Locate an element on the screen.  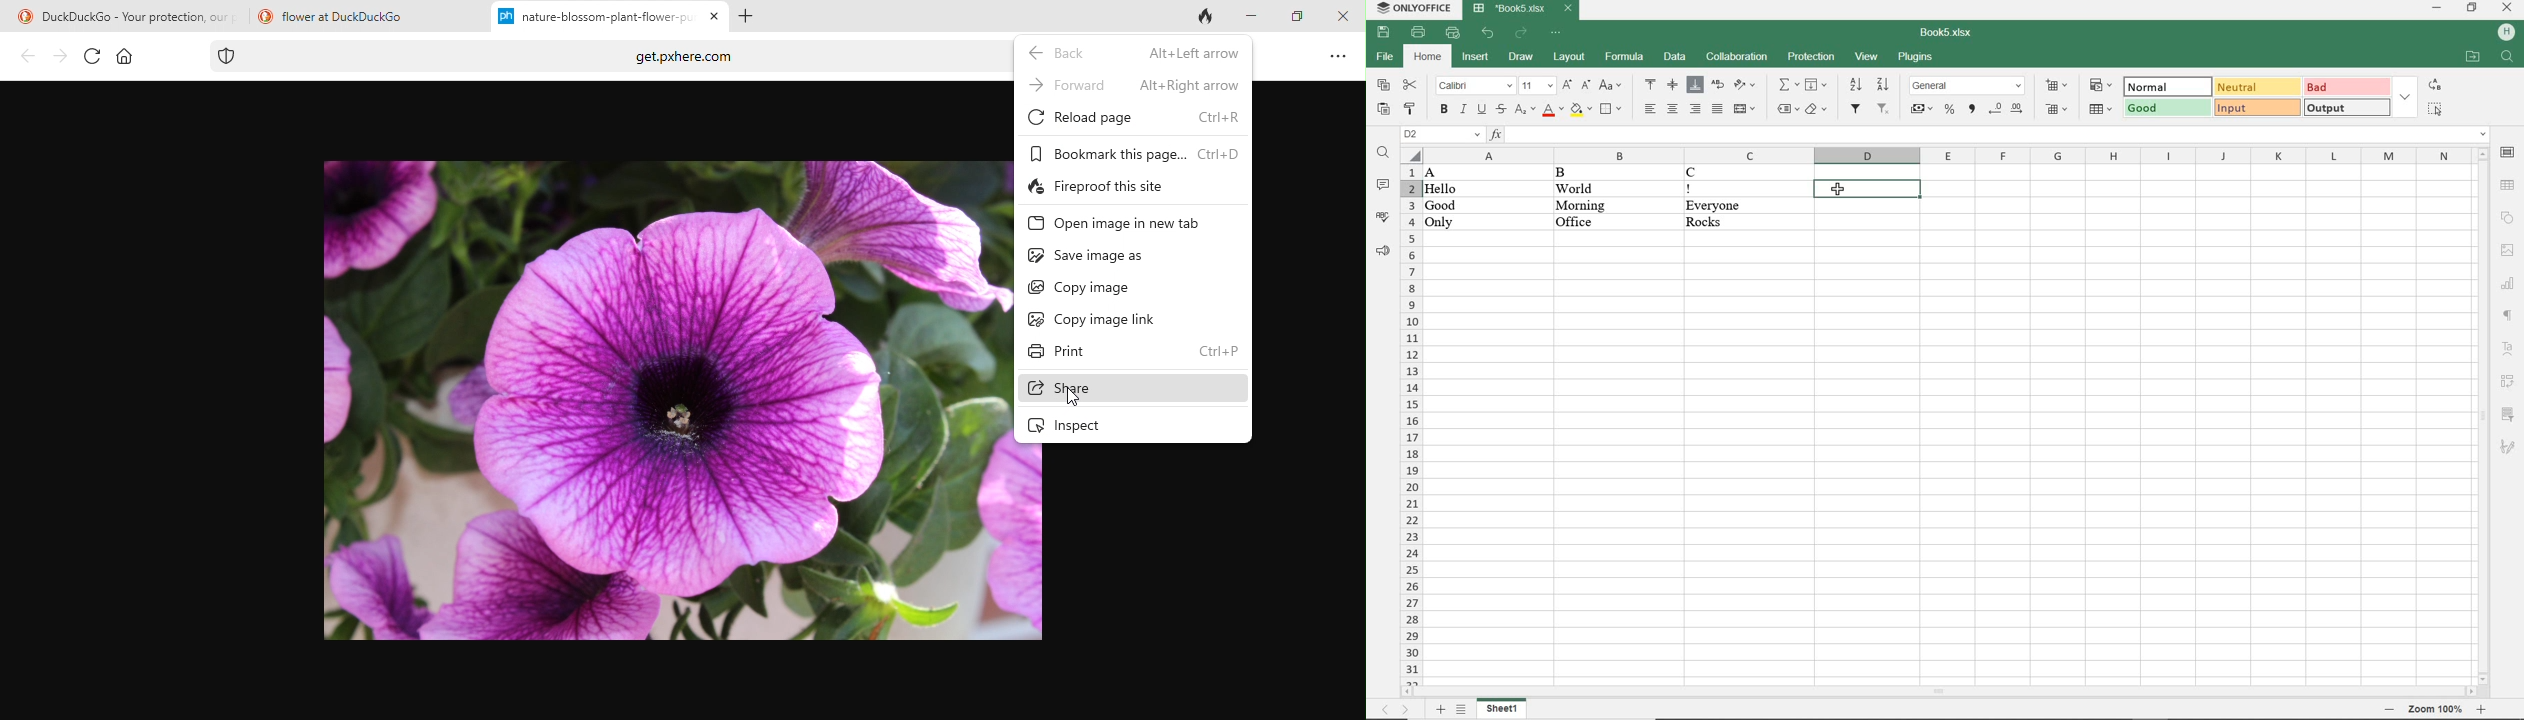
FILL COLOR is located at coordinates (1582, 110).